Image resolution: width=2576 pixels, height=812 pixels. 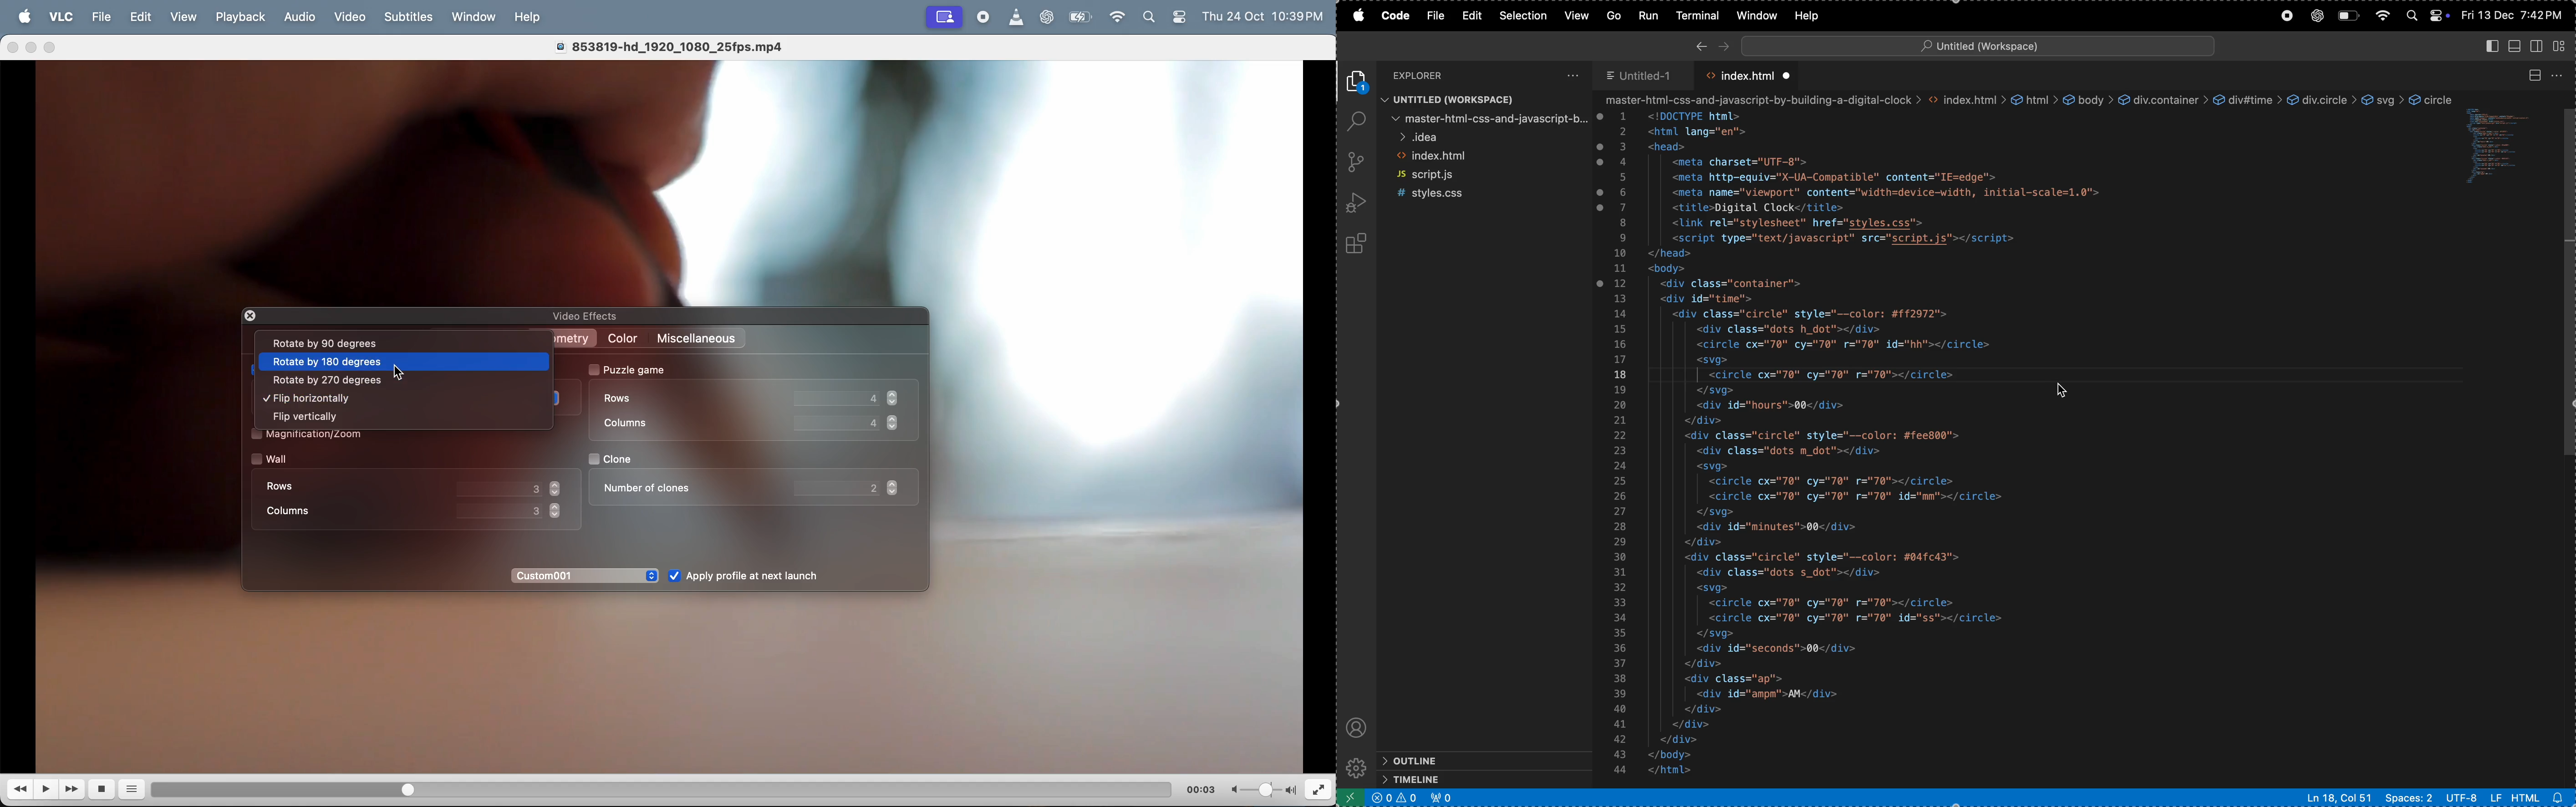 I want to click on vlc menu, so click(x=61, y=18).